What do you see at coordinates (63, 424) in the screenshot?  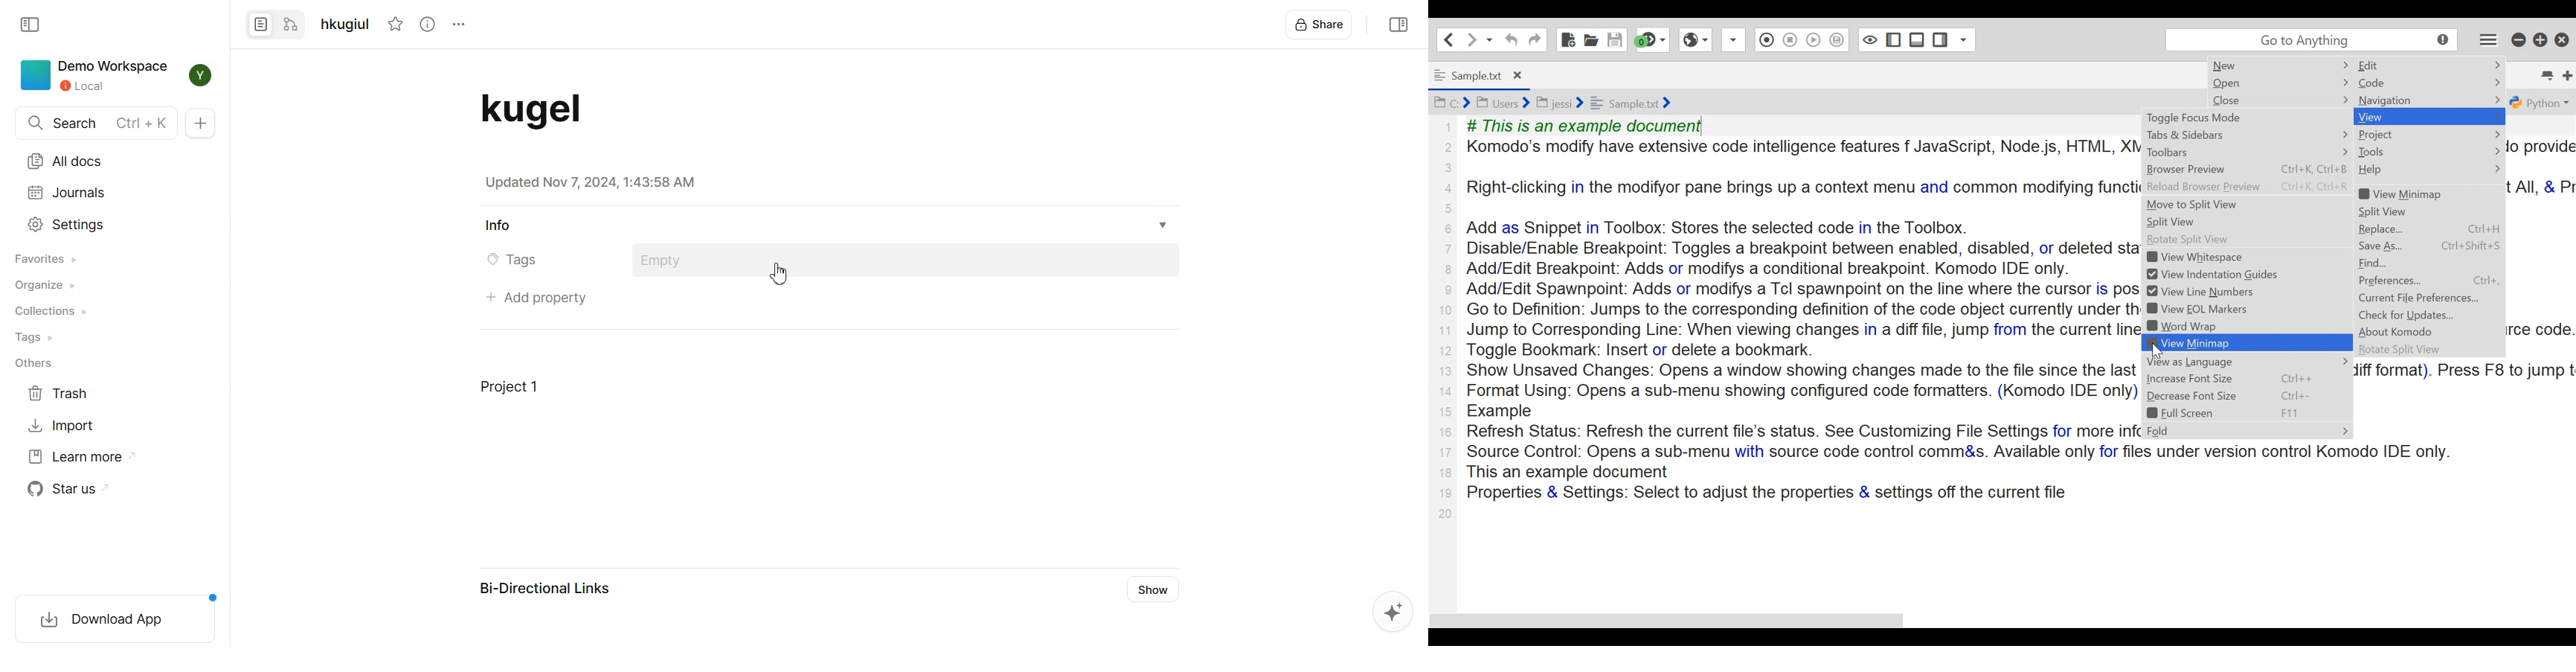 I see `Import` at bounding box center [63, 424].